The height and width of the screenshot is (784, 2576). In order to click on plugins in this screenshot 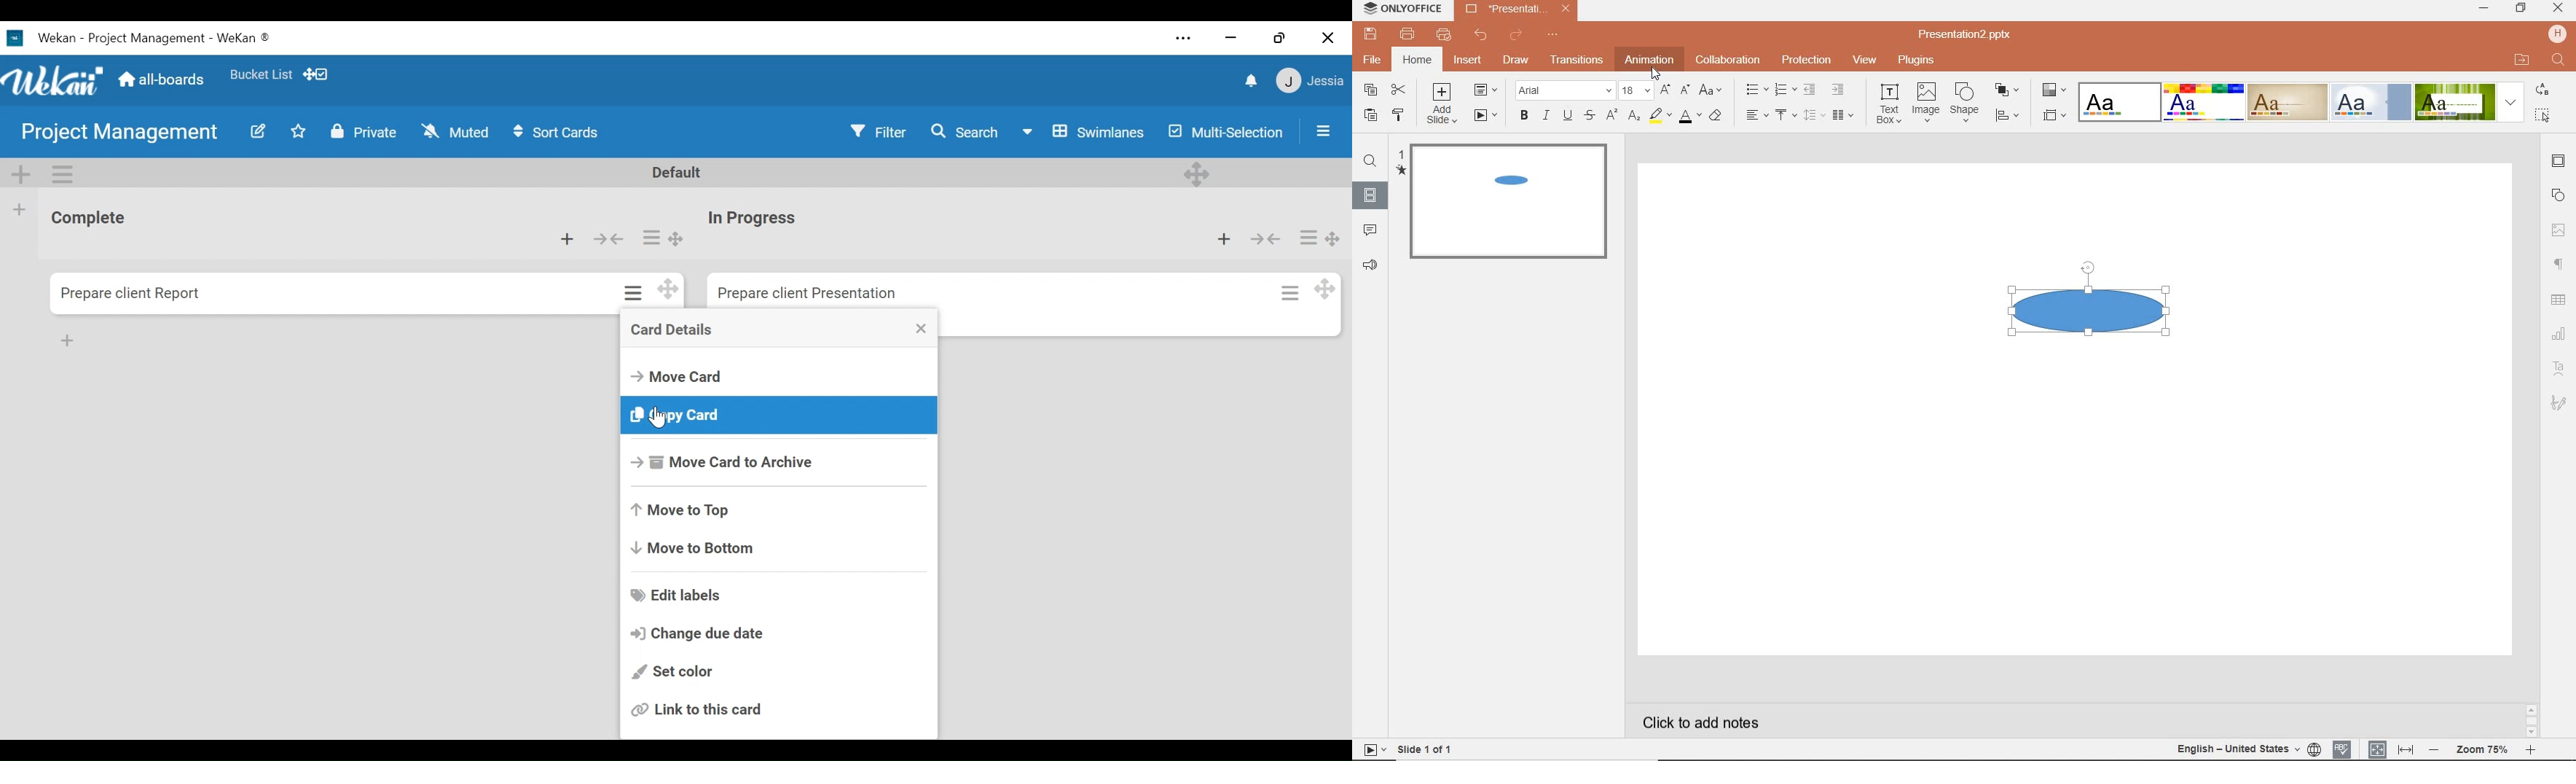, I will do `click(1917, 61)`.